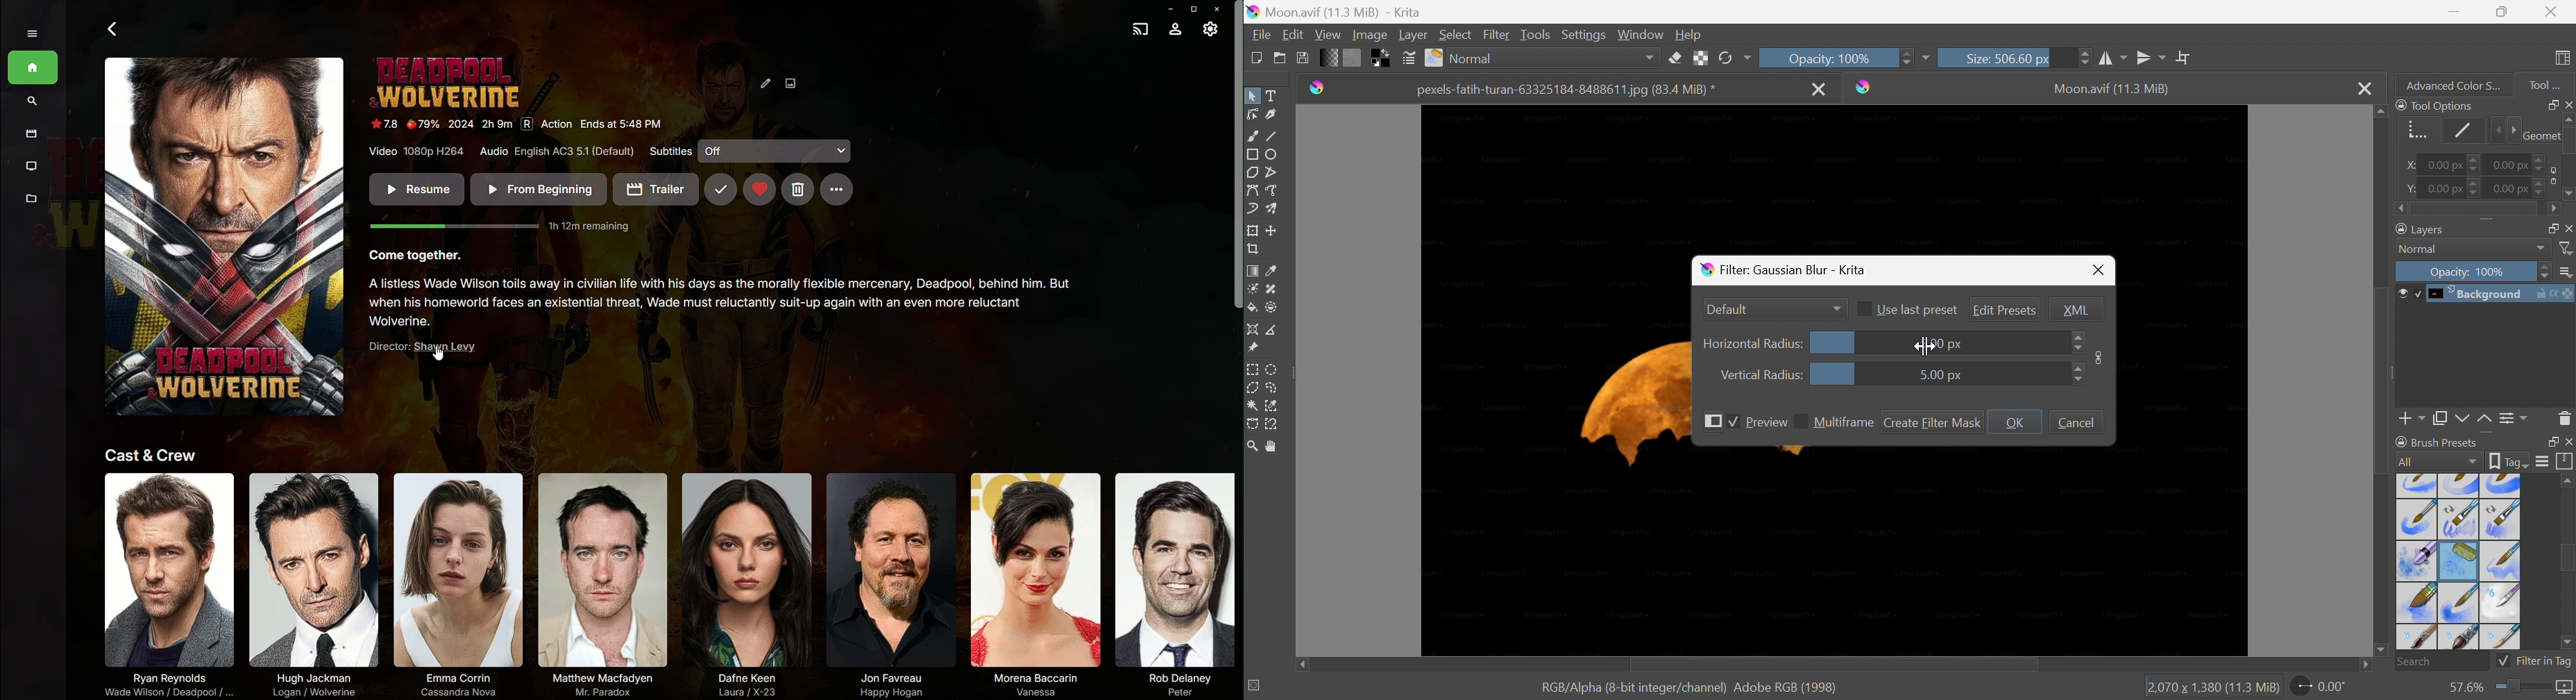 The image size is (2576, 700). I want to click on Polygon tool, so click(1252, 172).